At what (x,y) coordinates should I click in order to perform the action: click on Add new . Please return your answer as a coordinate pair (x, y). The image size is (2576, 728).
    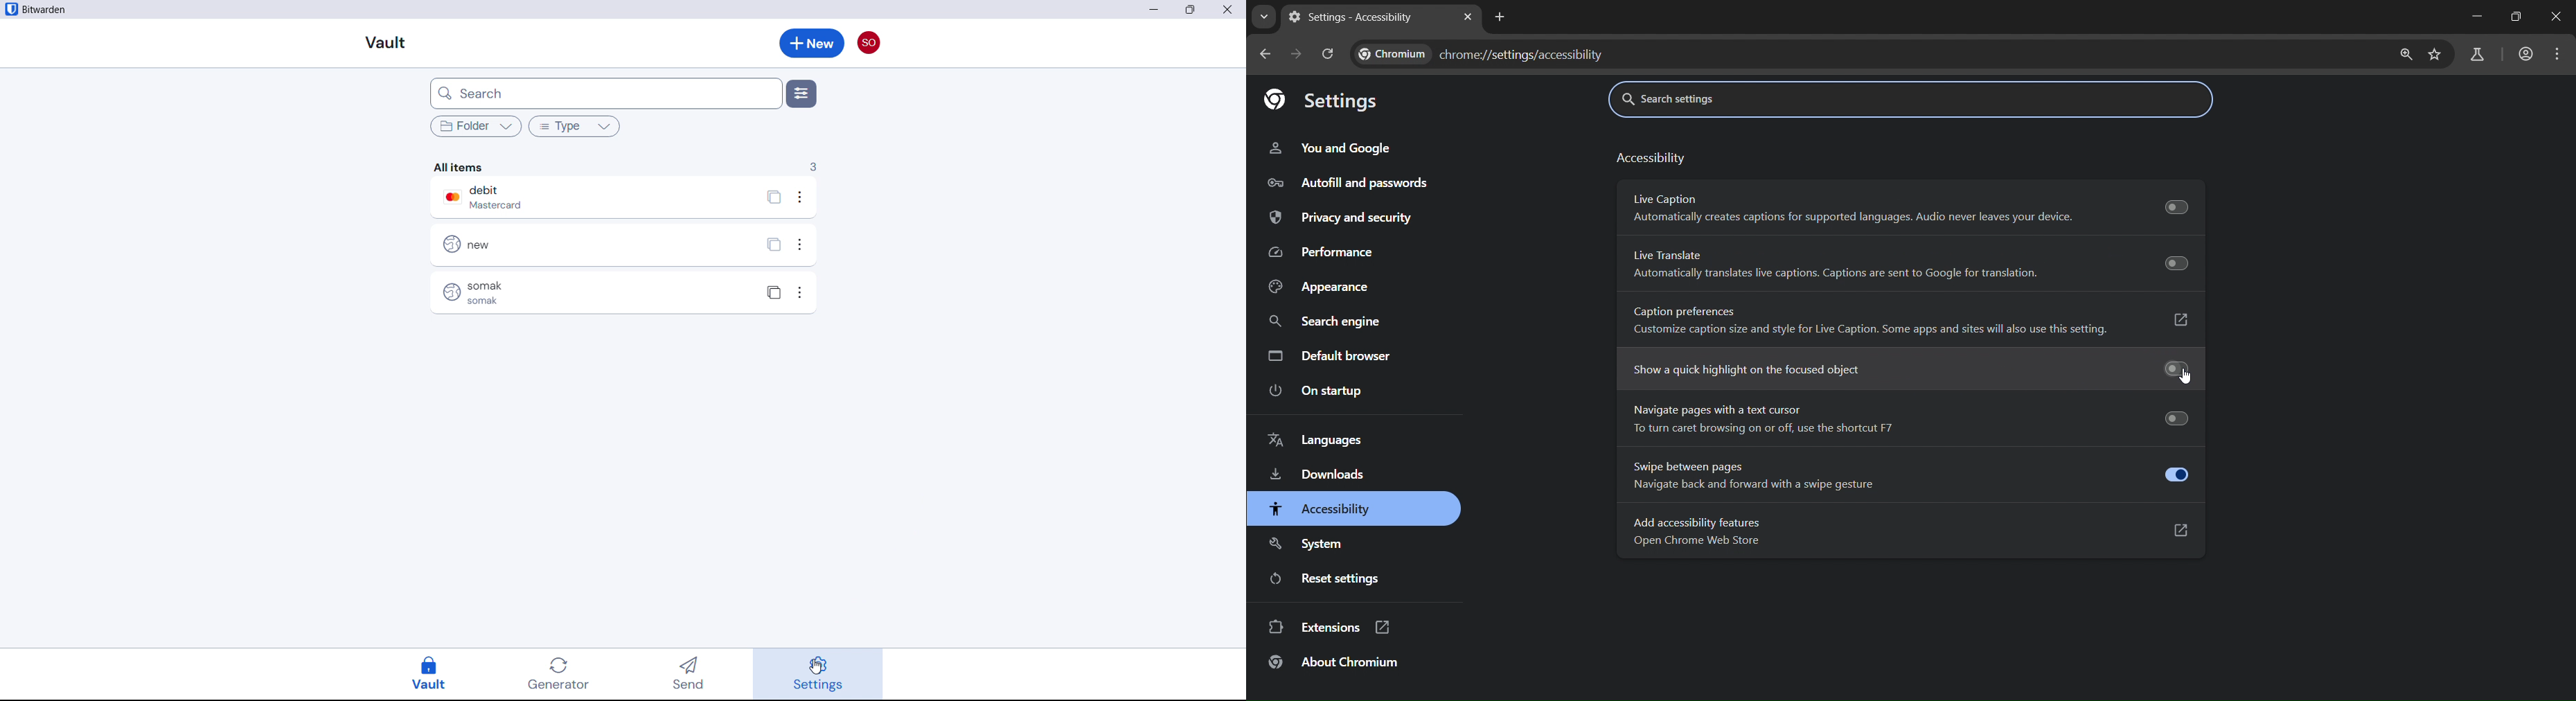
    Looking at the image, I should click on (813, 43).